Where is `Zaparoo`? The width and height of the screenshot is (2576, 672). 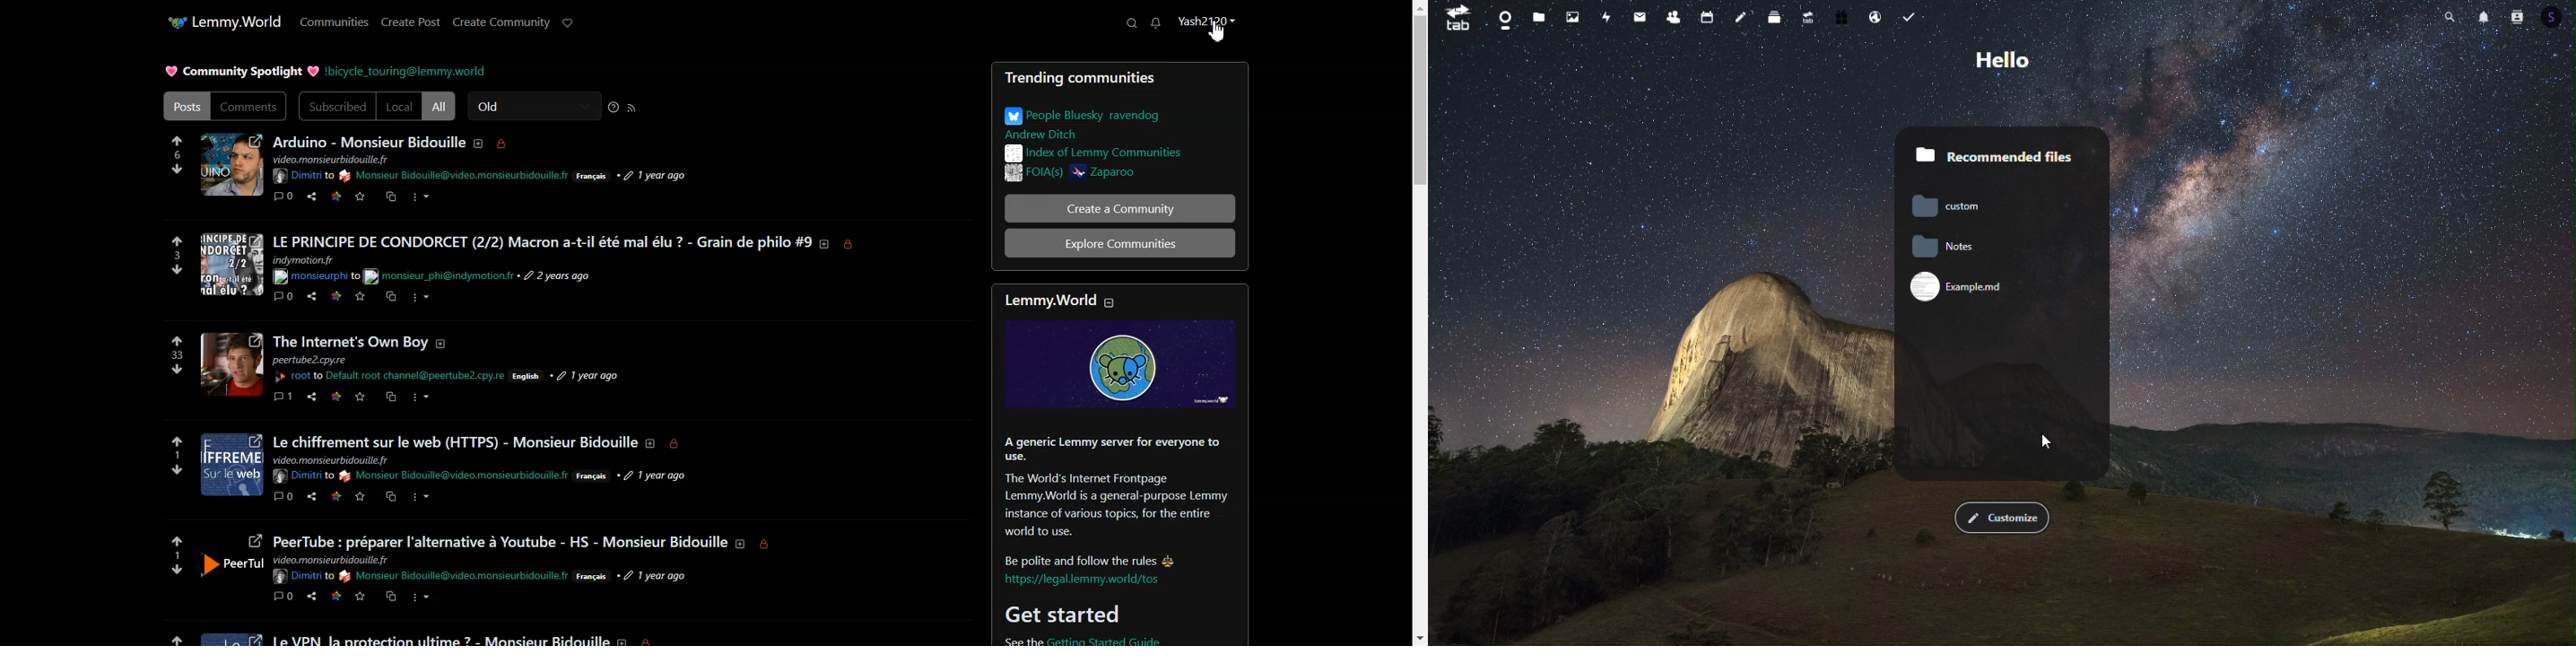 Zaparoo is located at coordinates (1134, 174).